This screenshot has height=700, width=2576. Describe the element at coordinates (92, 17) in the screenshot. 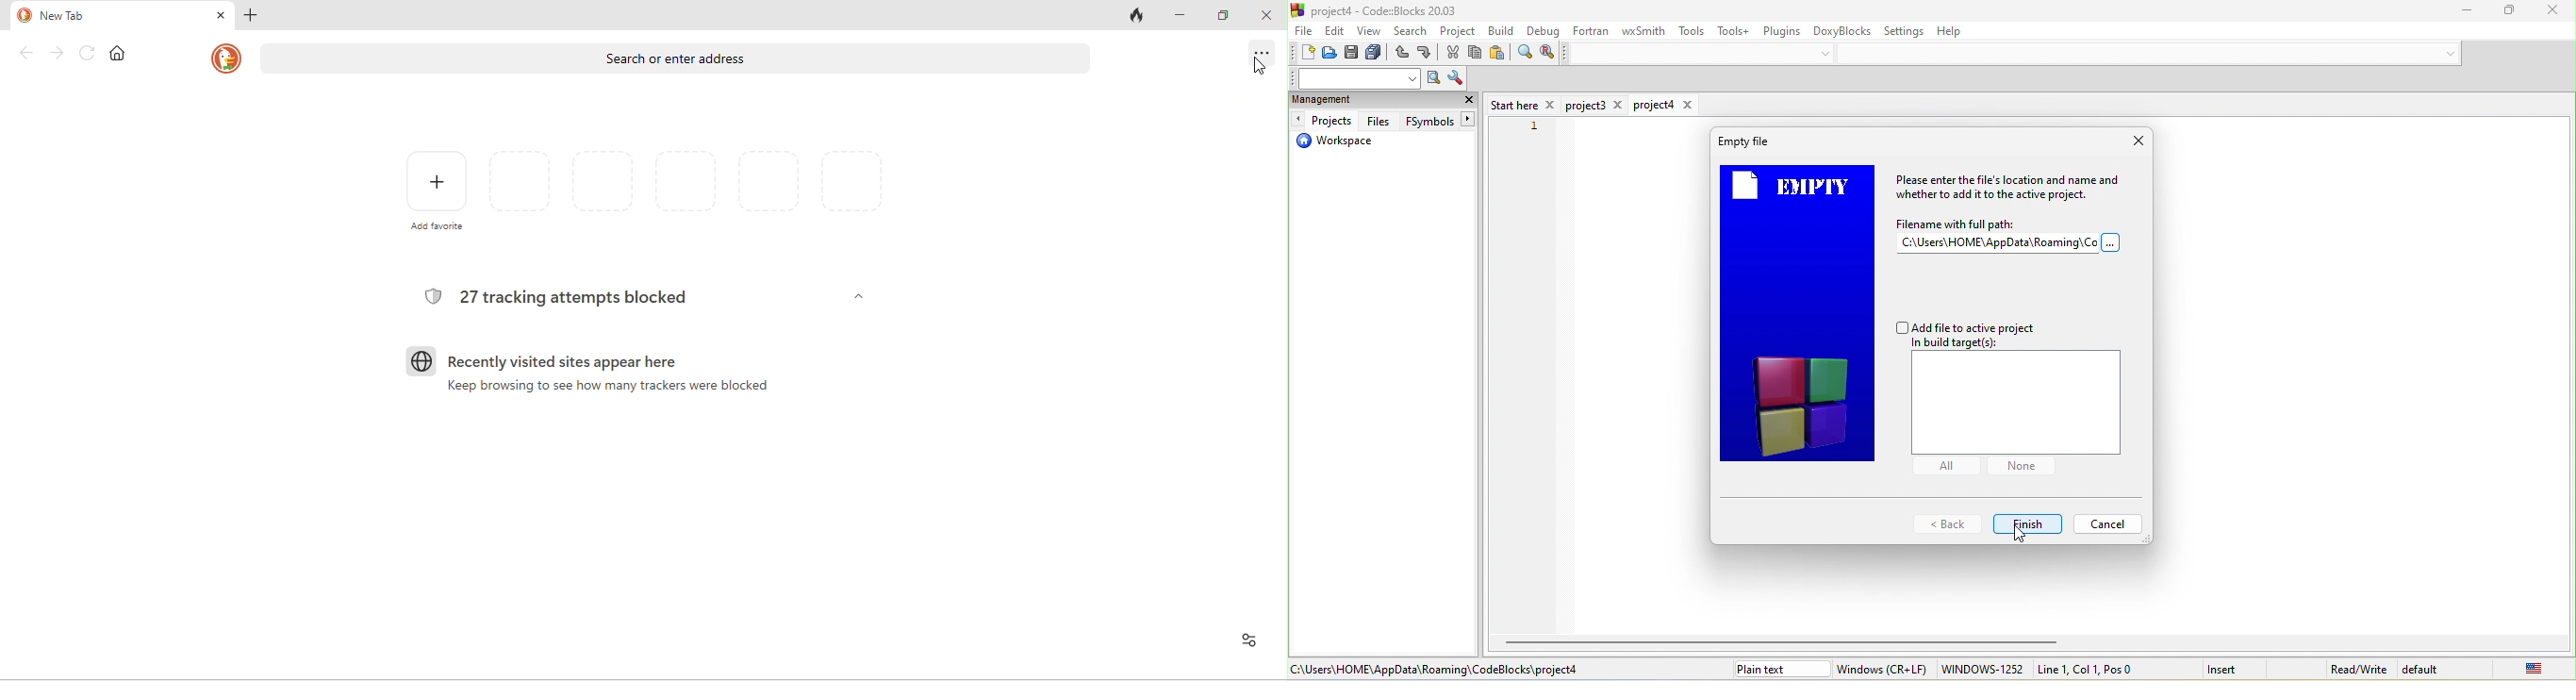

I see `new tab` at that location.